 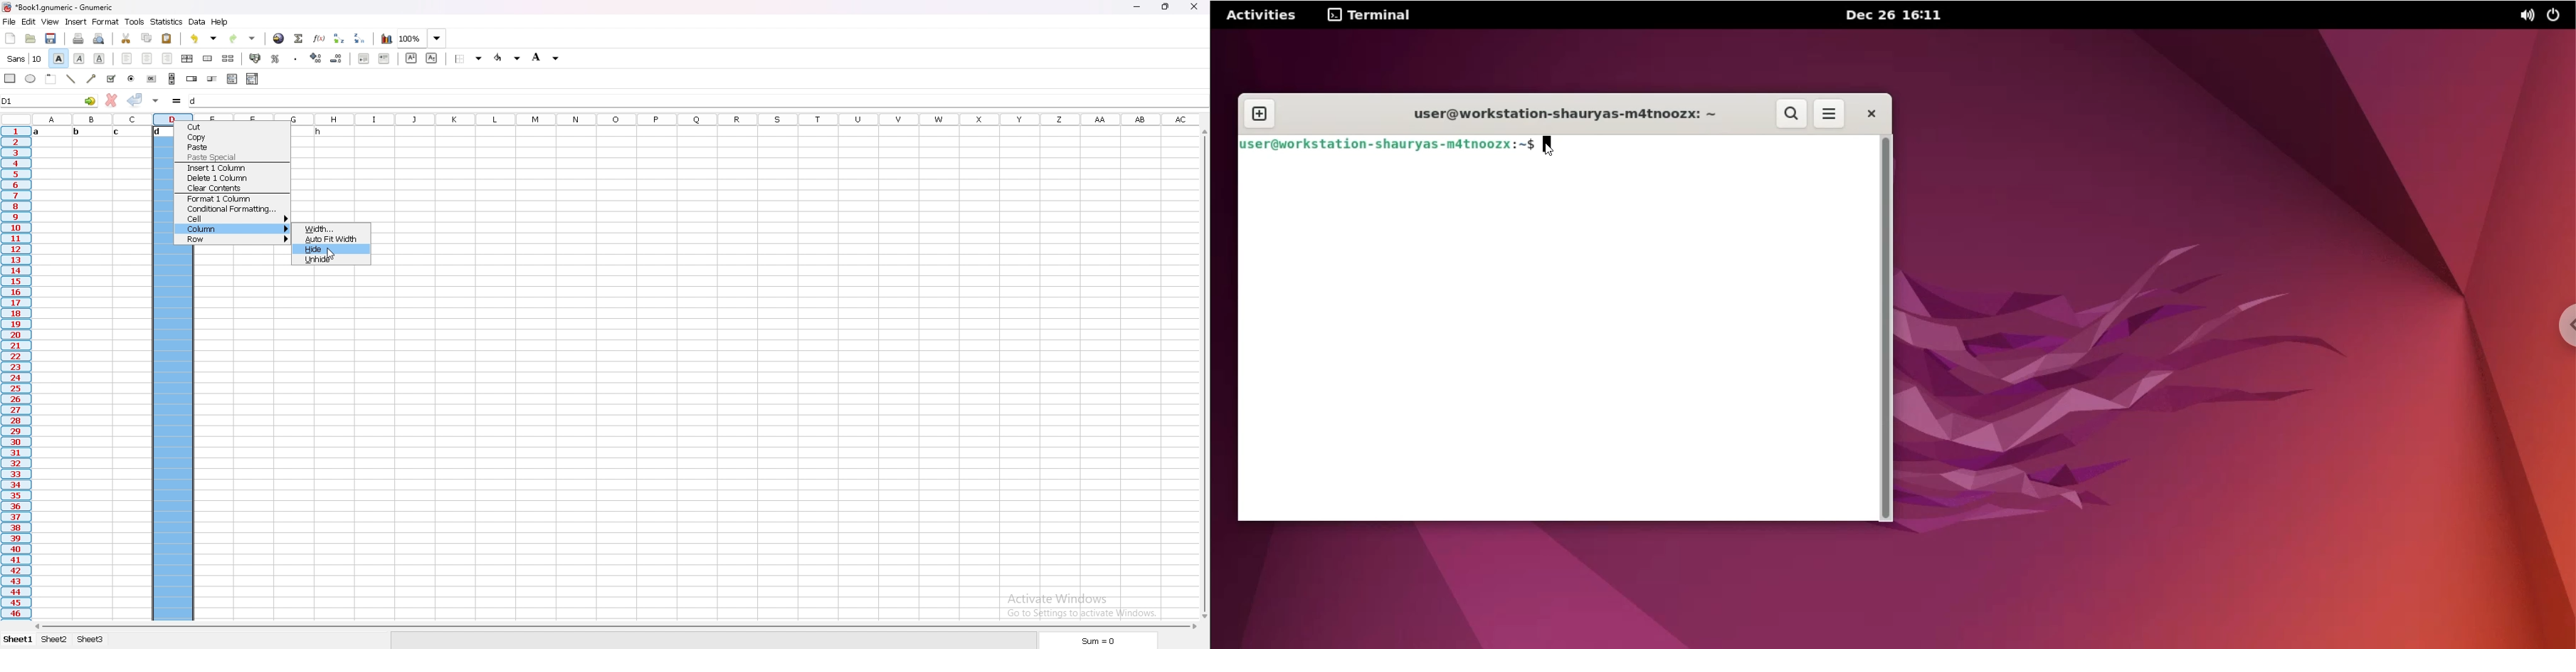 What do you see at coordinates (76, 21) in the screenshot?
I see `insert` at bounding box center [76, 21].